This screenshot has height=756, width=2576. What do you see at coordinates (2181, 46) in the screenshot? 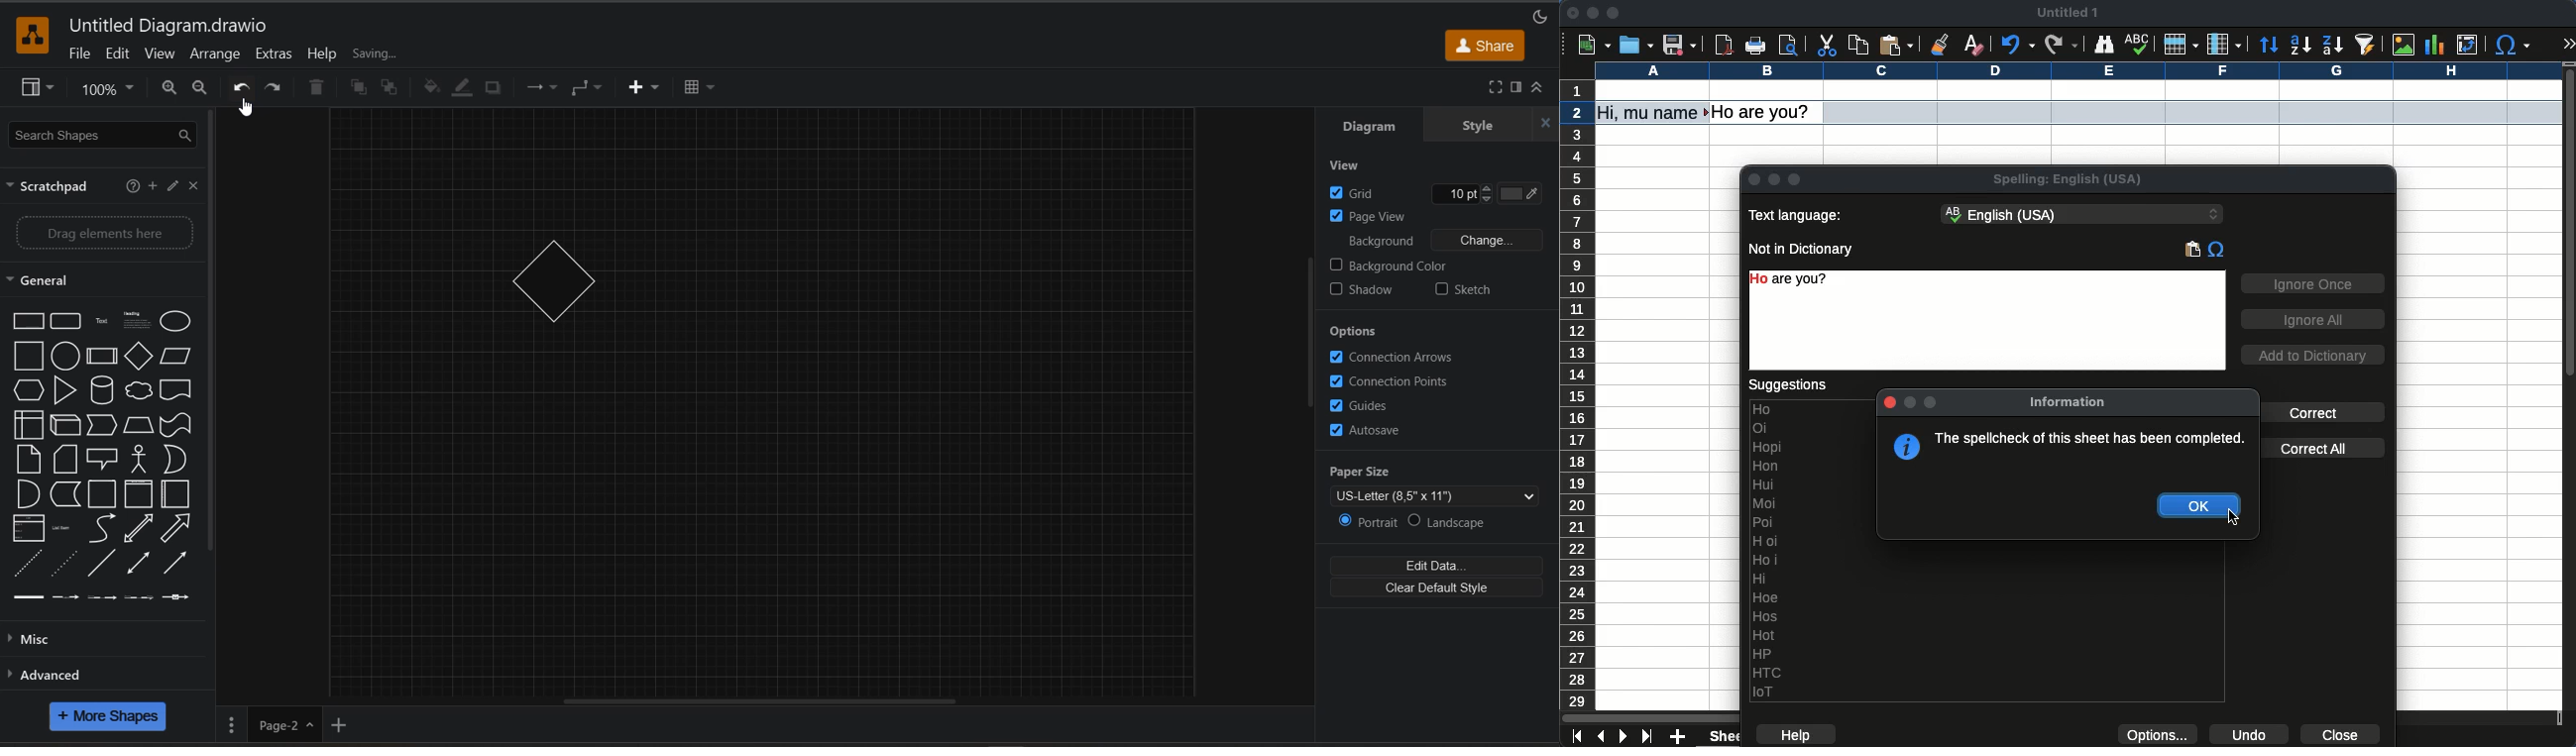
I see `row` at bounding box center [2181, 46].